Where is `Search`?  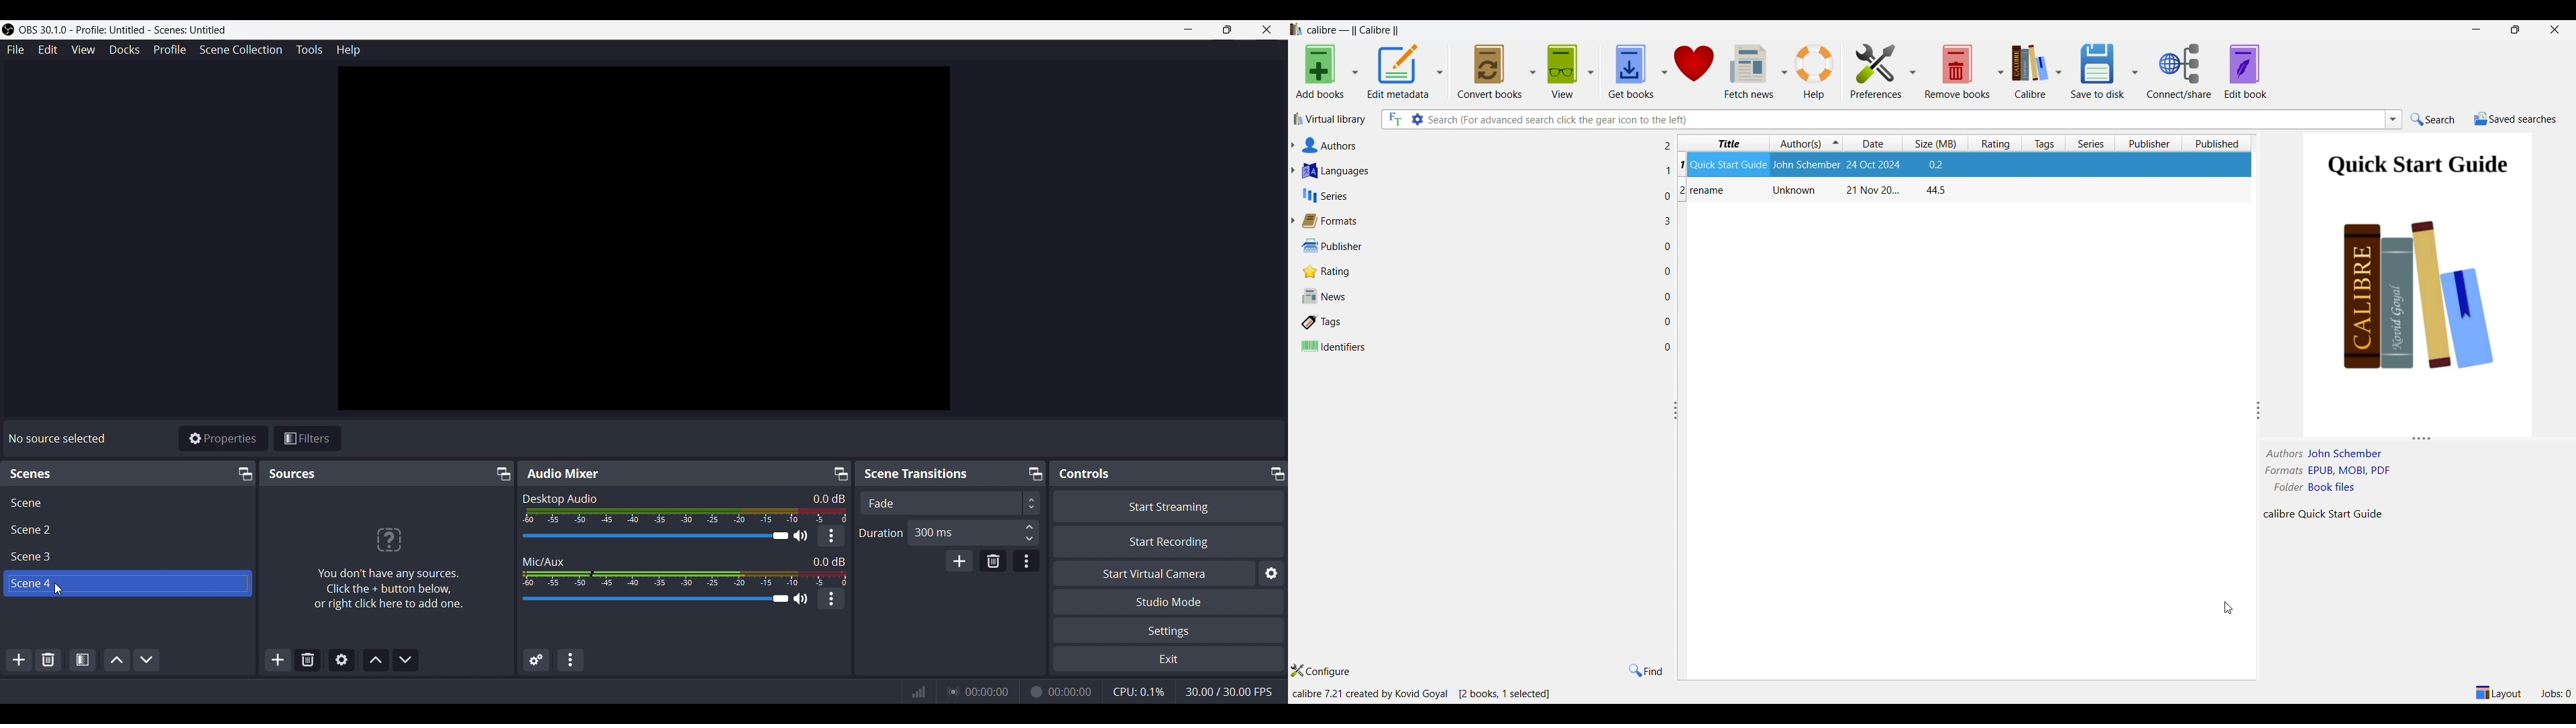 Search is located at coordinates (2432, 119).